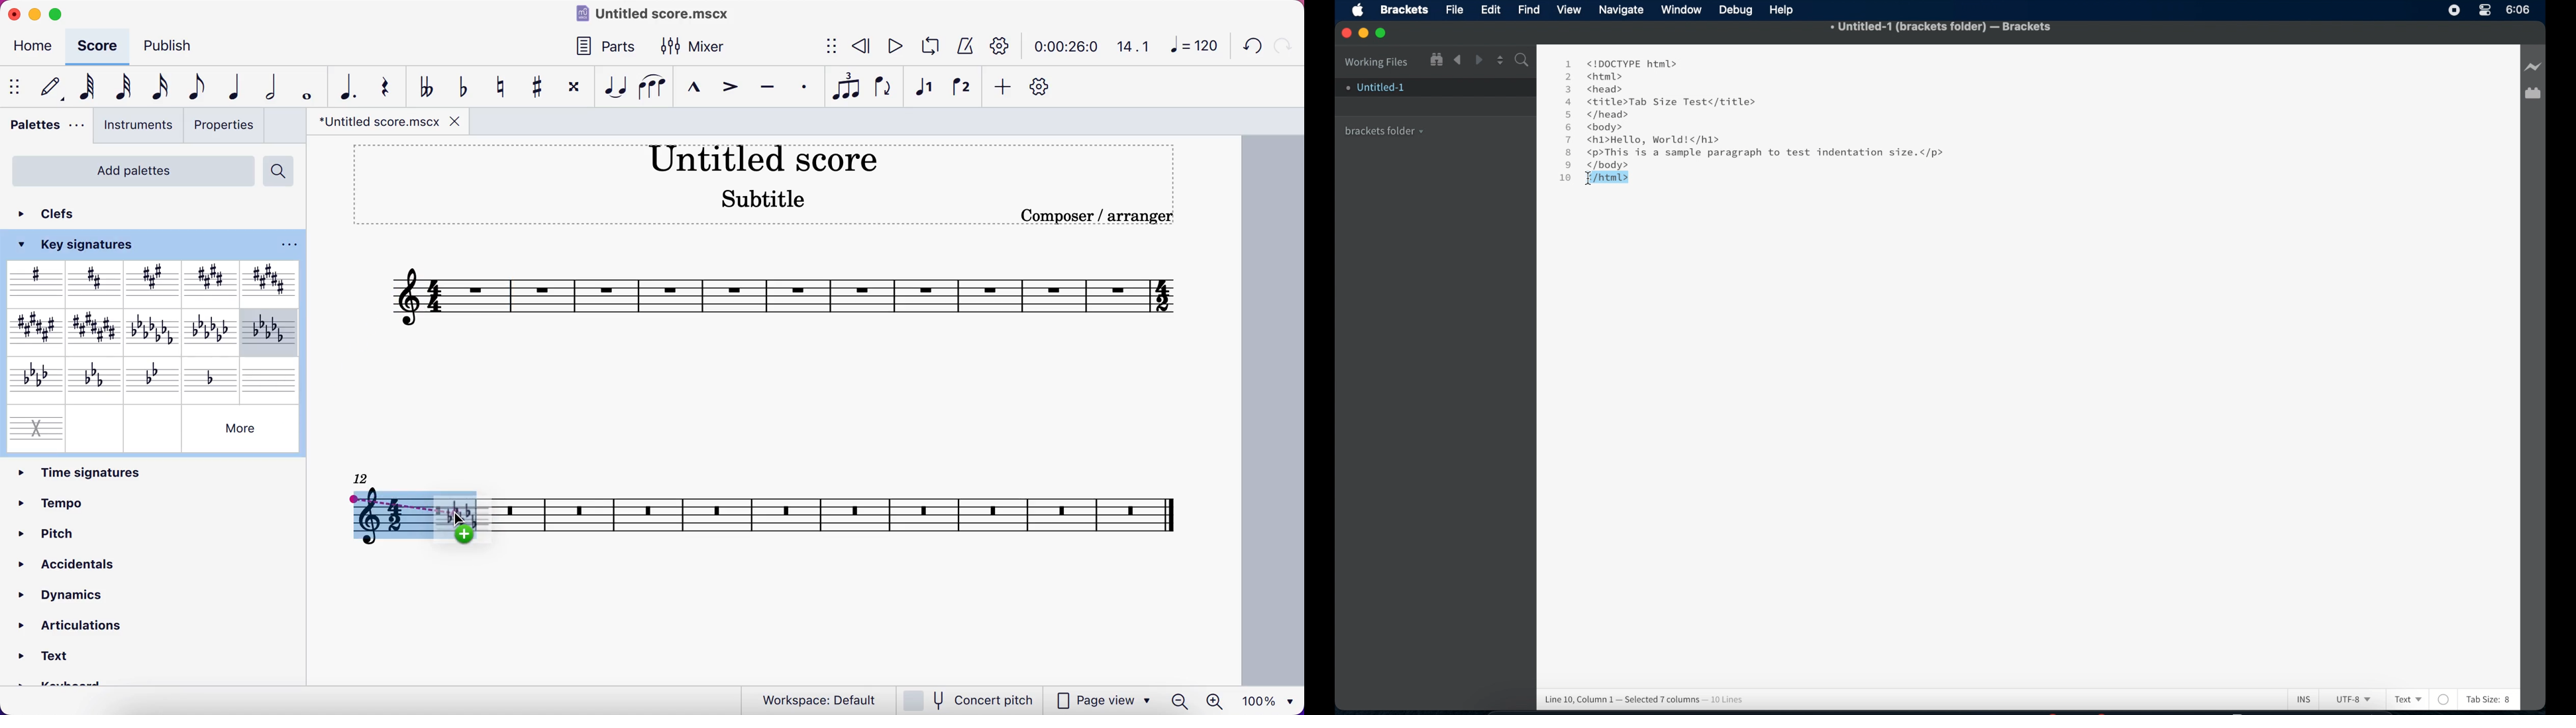 This screenshot has width=2576, height=728. What do you see at coordinates (94, 282) in the screenshot?
I see `D major` at bounding box center [94, 282].